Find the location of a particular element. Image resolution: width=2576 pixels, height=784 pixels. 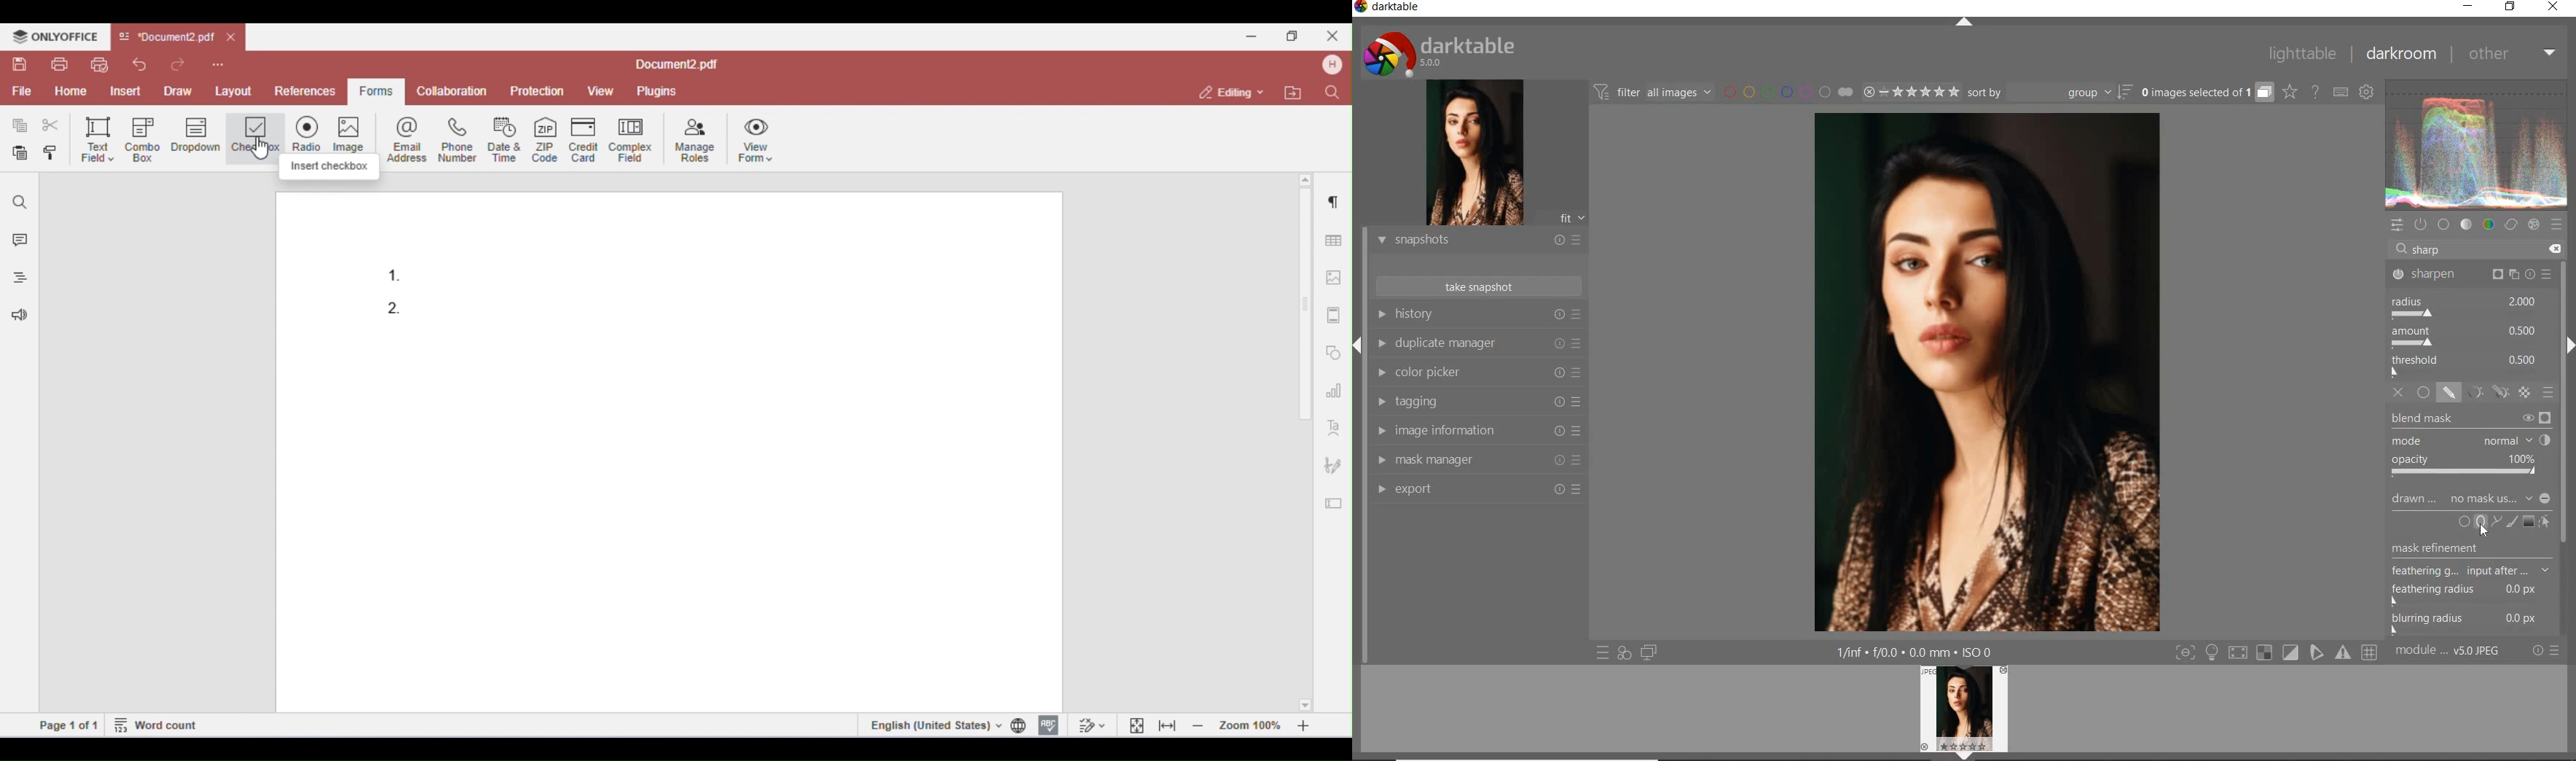

module..v50JPEG is located at coordinates (2448, 649).